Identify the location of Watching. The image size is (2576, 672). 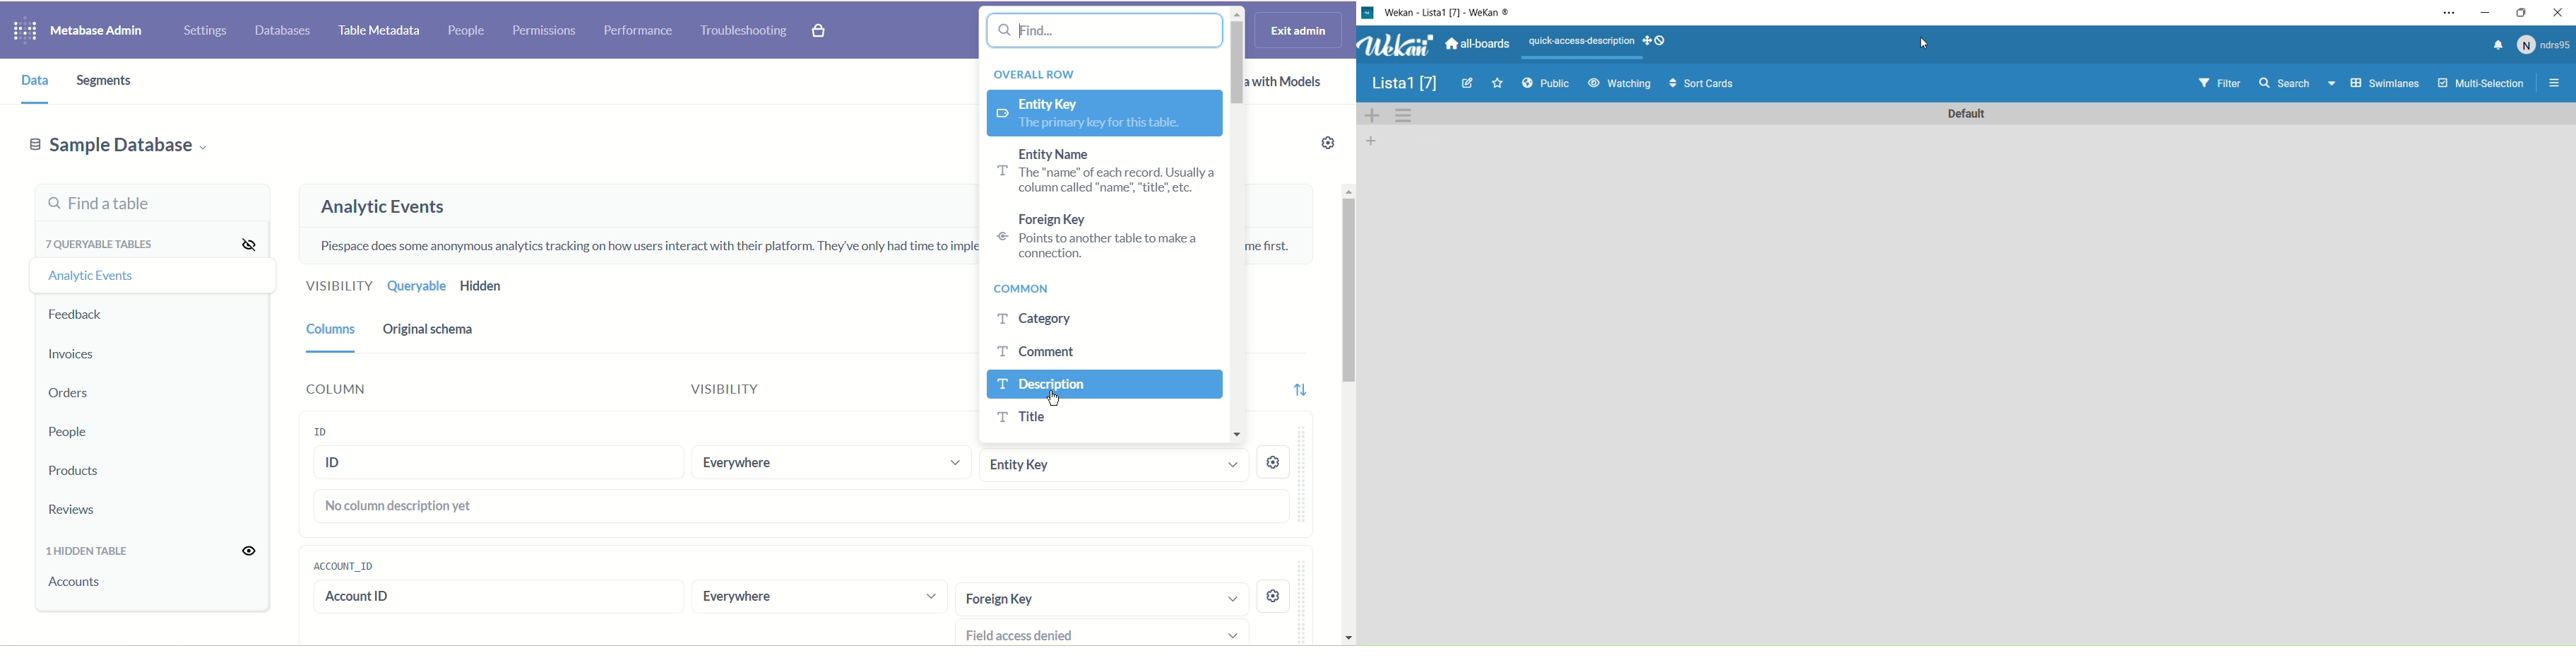
(1620, 84).